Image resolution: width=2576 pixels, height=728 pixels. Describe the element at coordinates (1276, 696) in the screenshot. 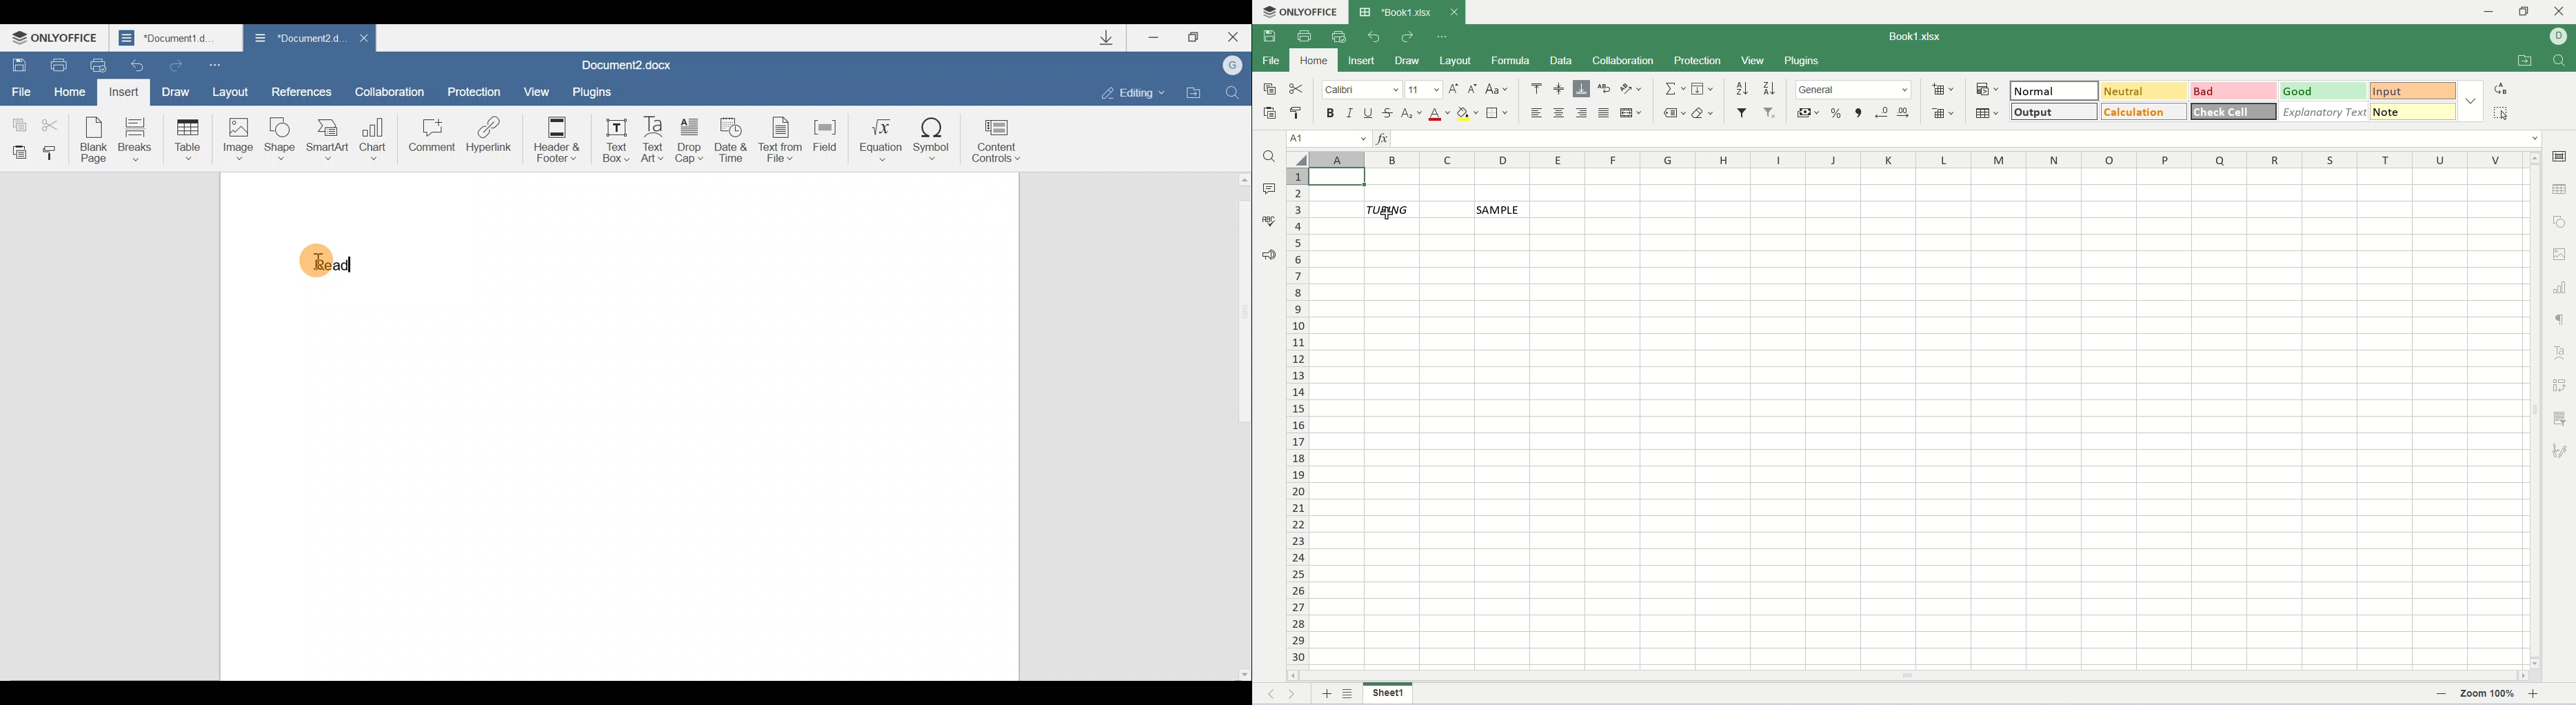

I see `previous` at that location.